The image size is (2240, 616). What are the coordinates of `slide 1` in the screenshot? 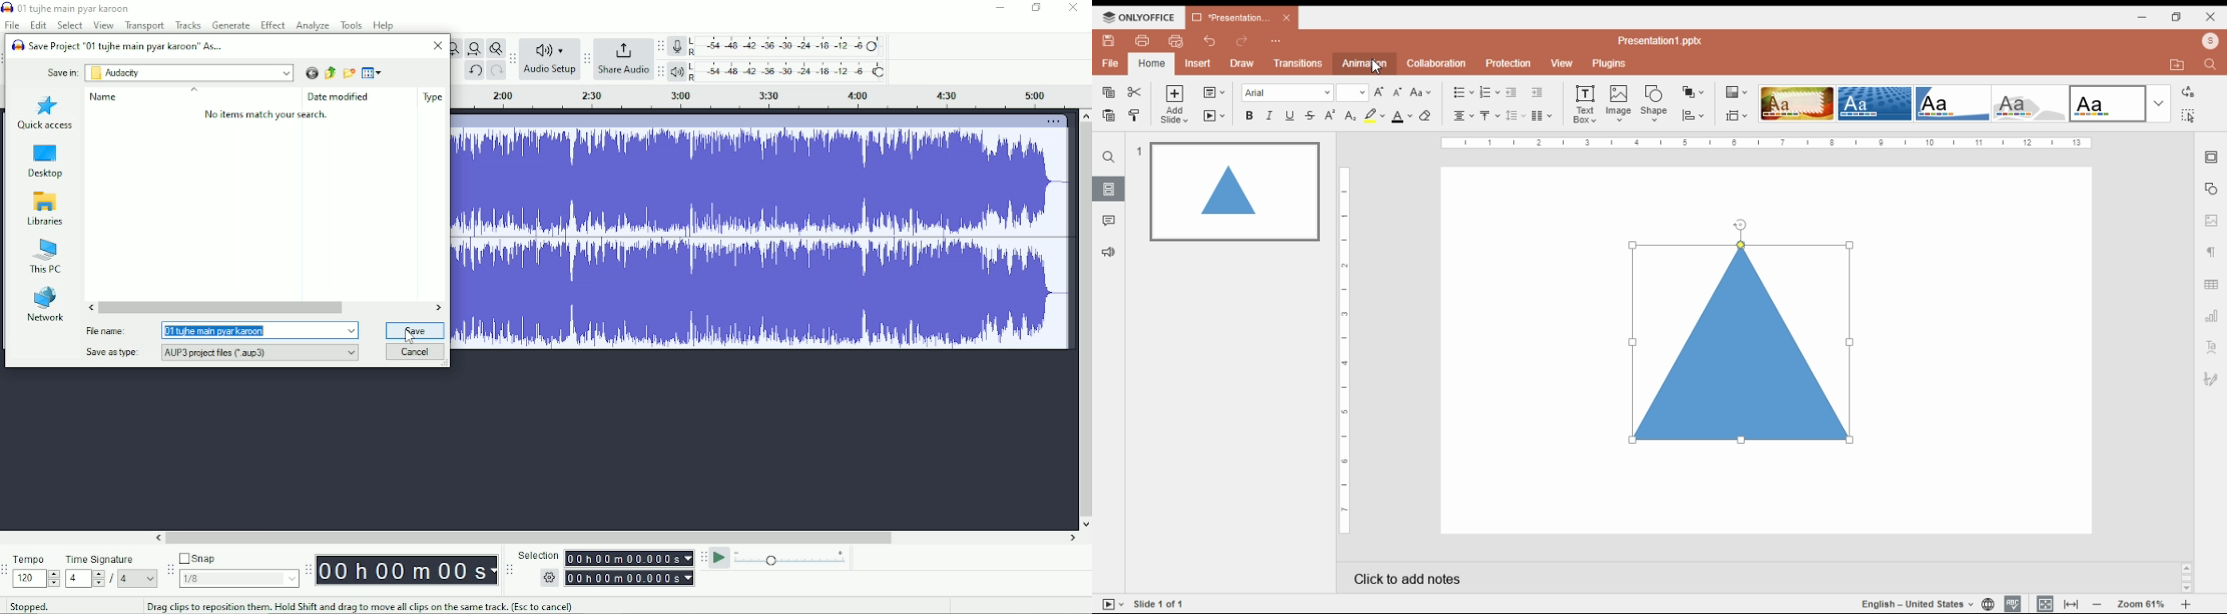 It's located at (1235, 194).